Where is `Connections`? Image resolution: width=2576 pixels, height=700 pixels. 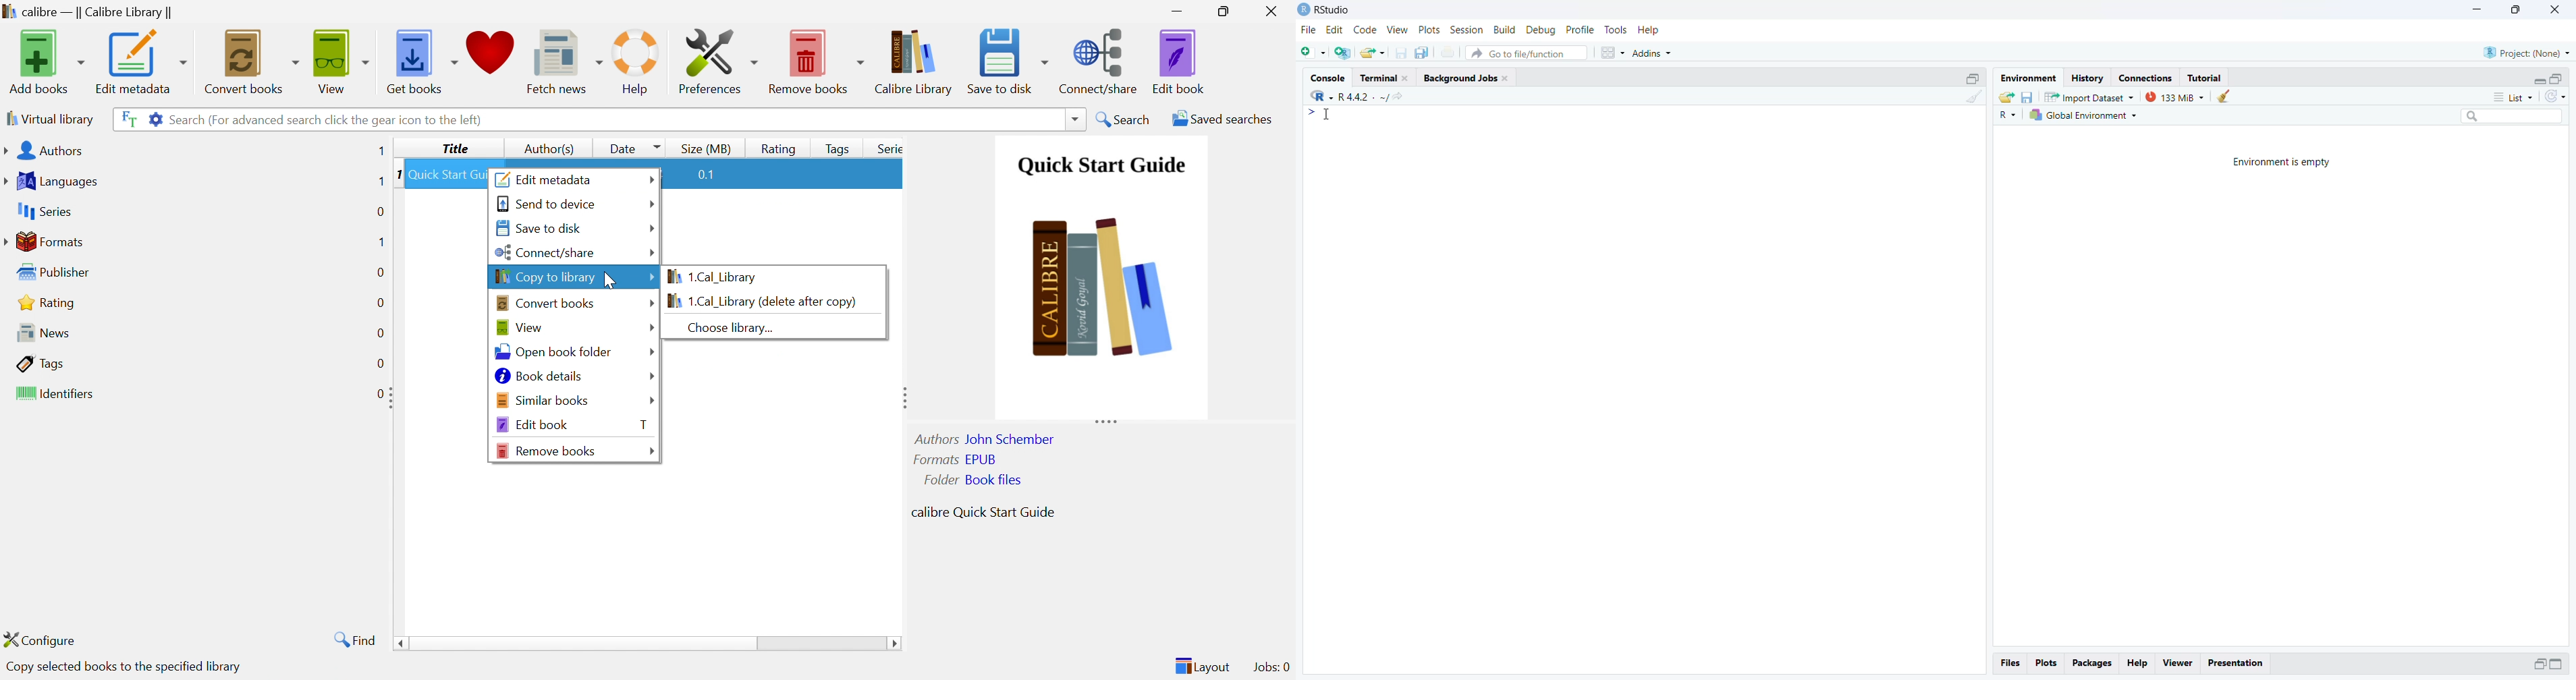 Connections is located at coordinates (2145, 78).